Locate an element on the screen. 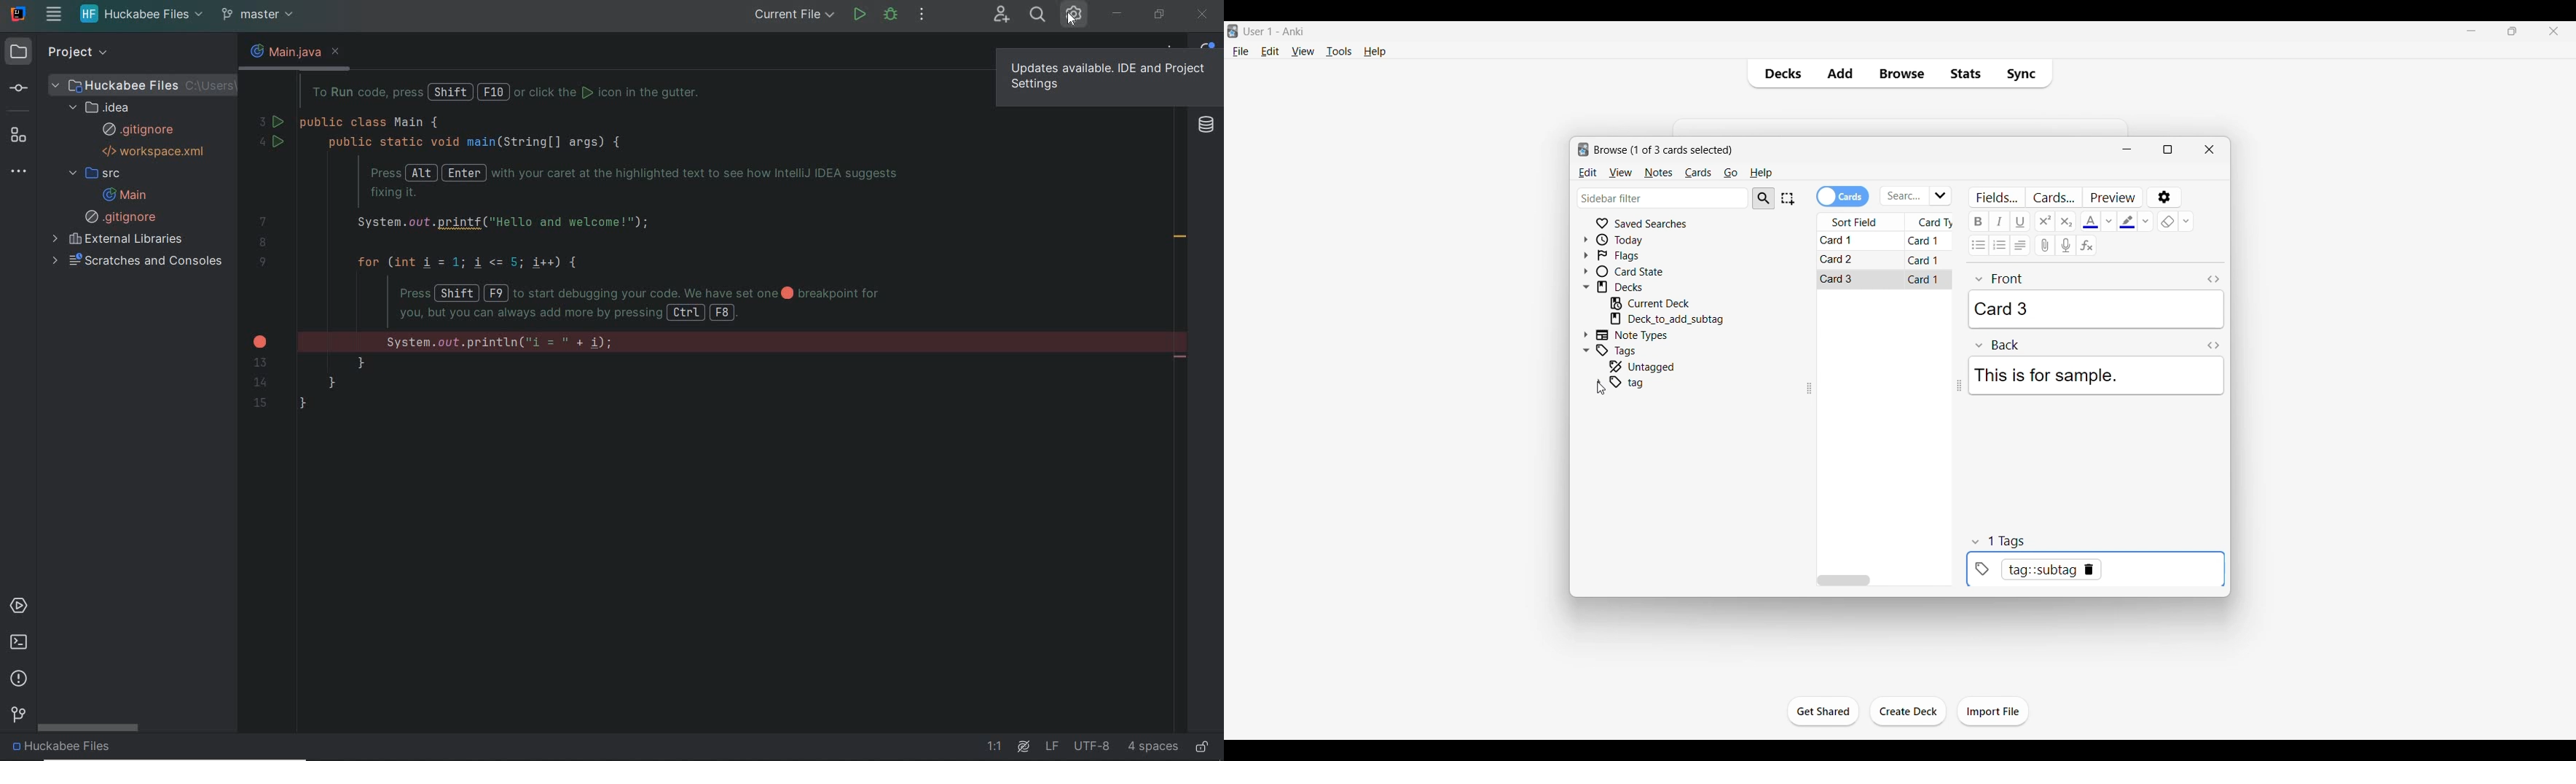  Click to collapse Decks is located at coordinates (1586, 287).